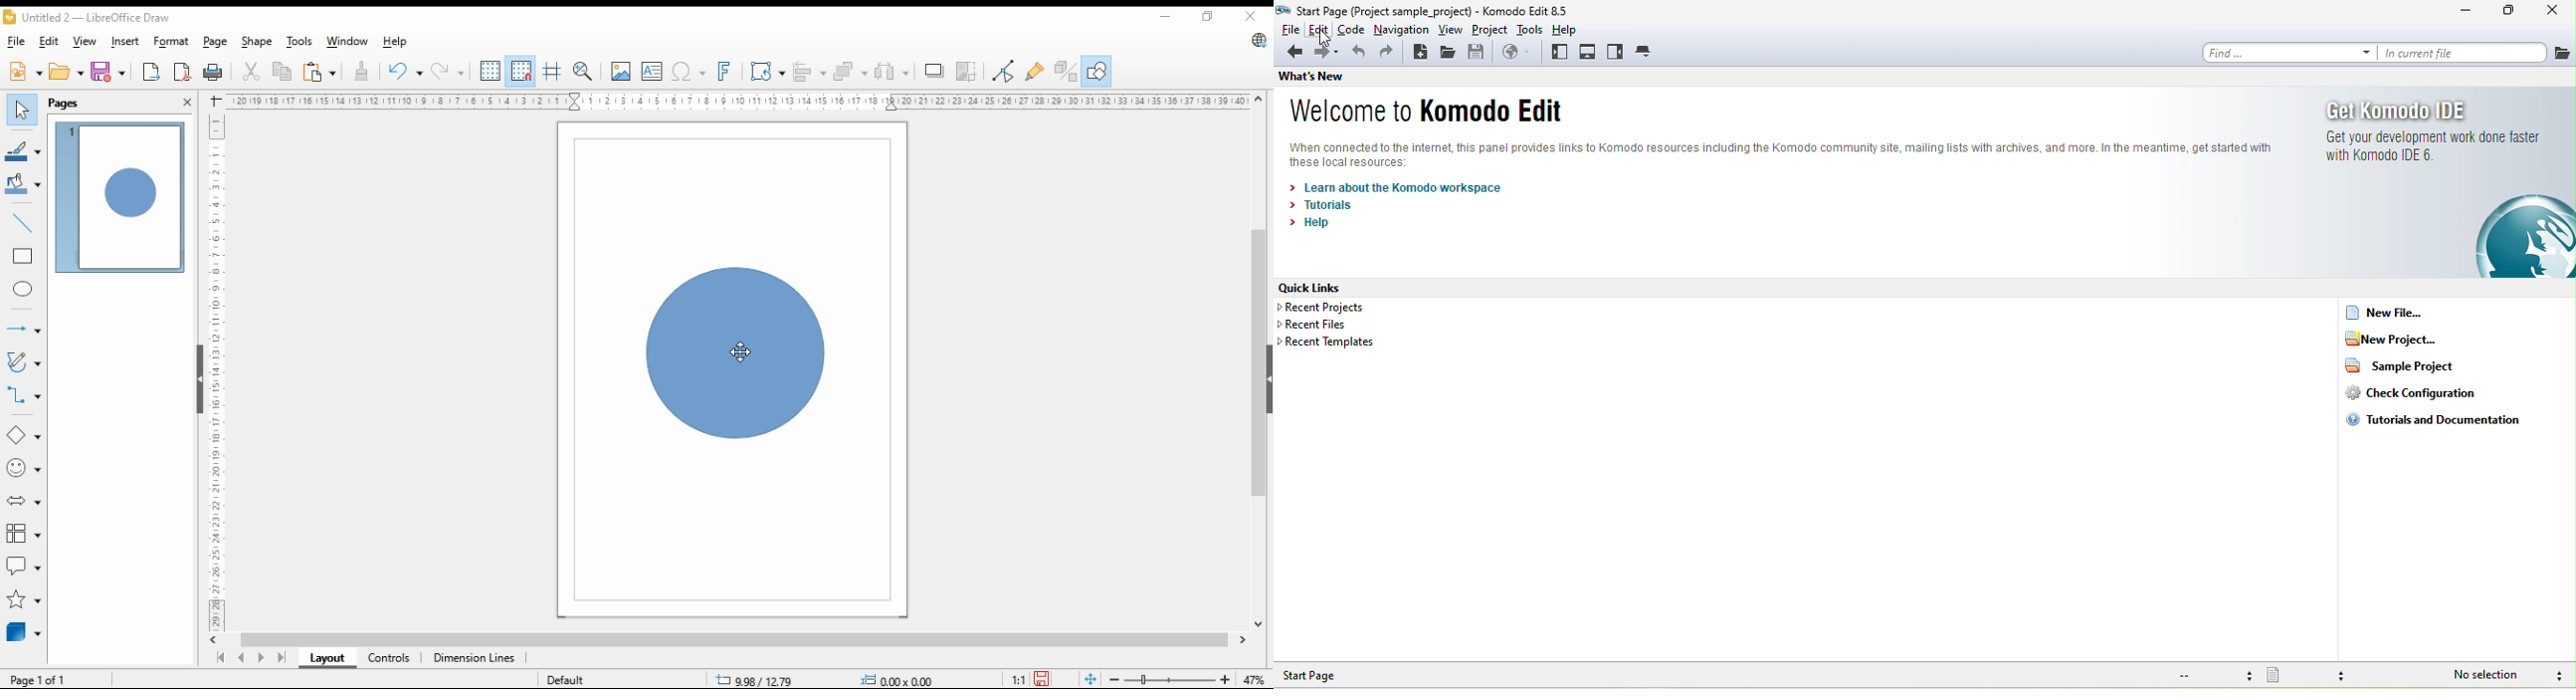 Image resolution: width=2576 pixels, height=700 pixels. I want to click on tutorials, so click(1326, 205).